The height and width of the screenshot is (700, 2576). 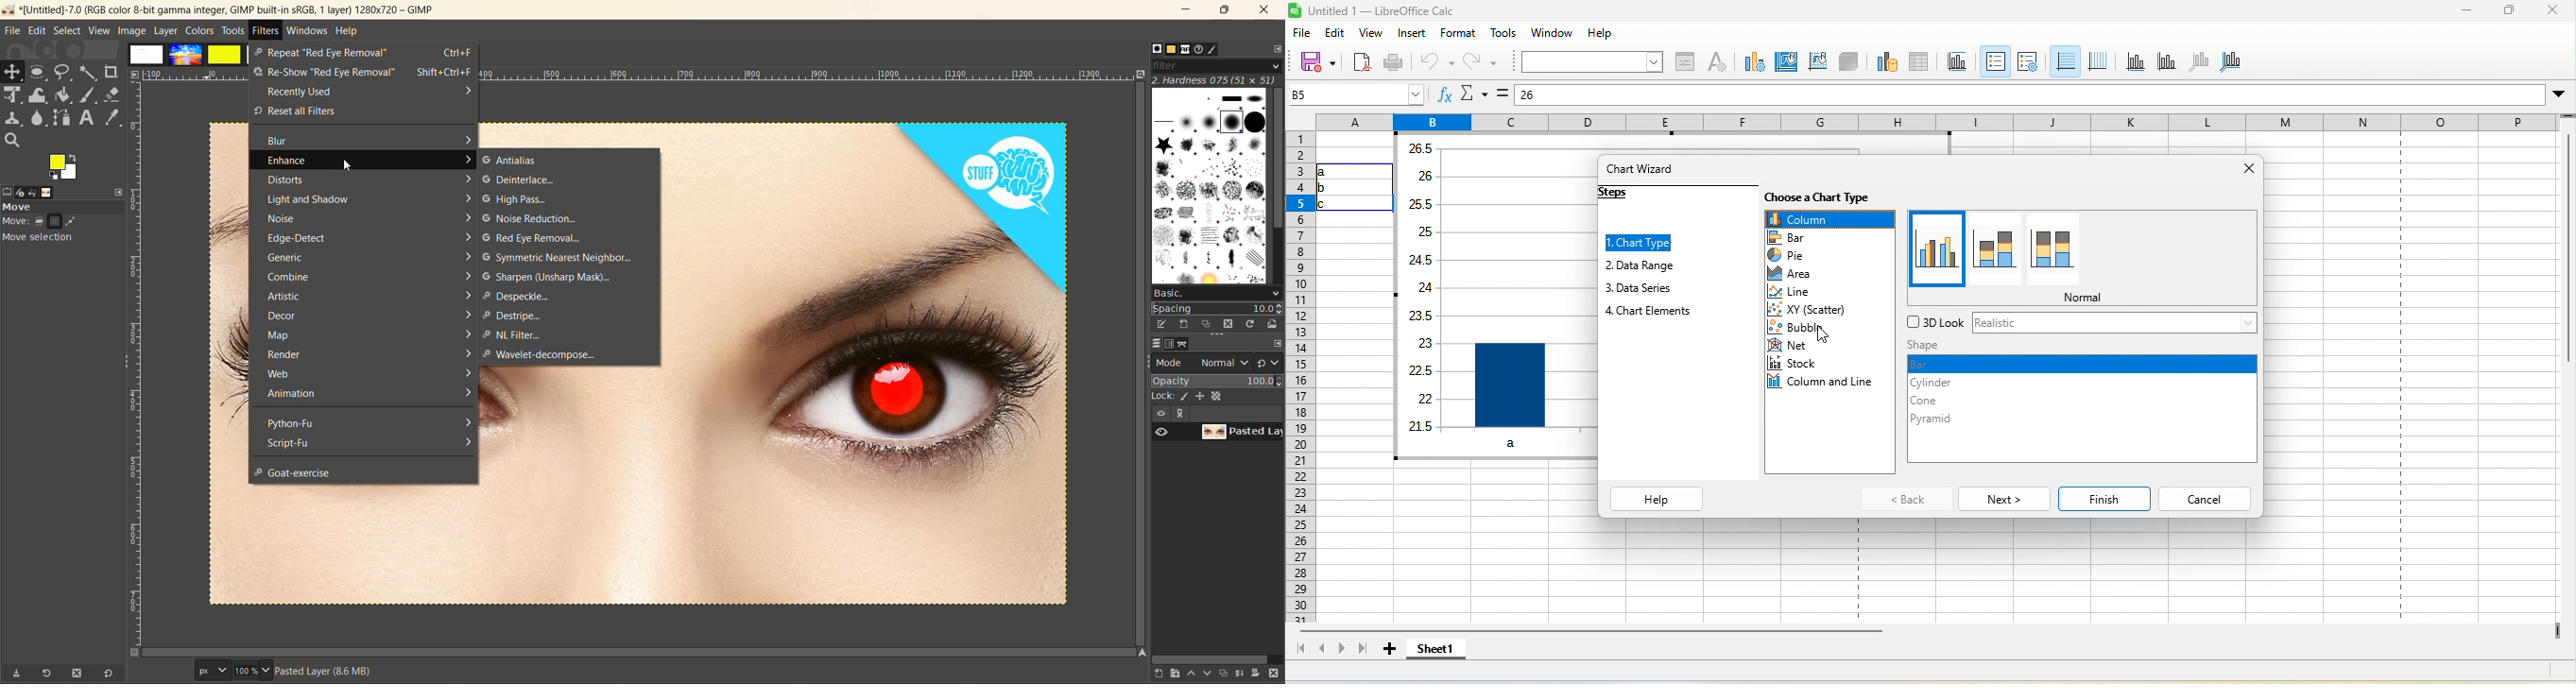 I want to click on function wizard, so click(x=1439, y=94).